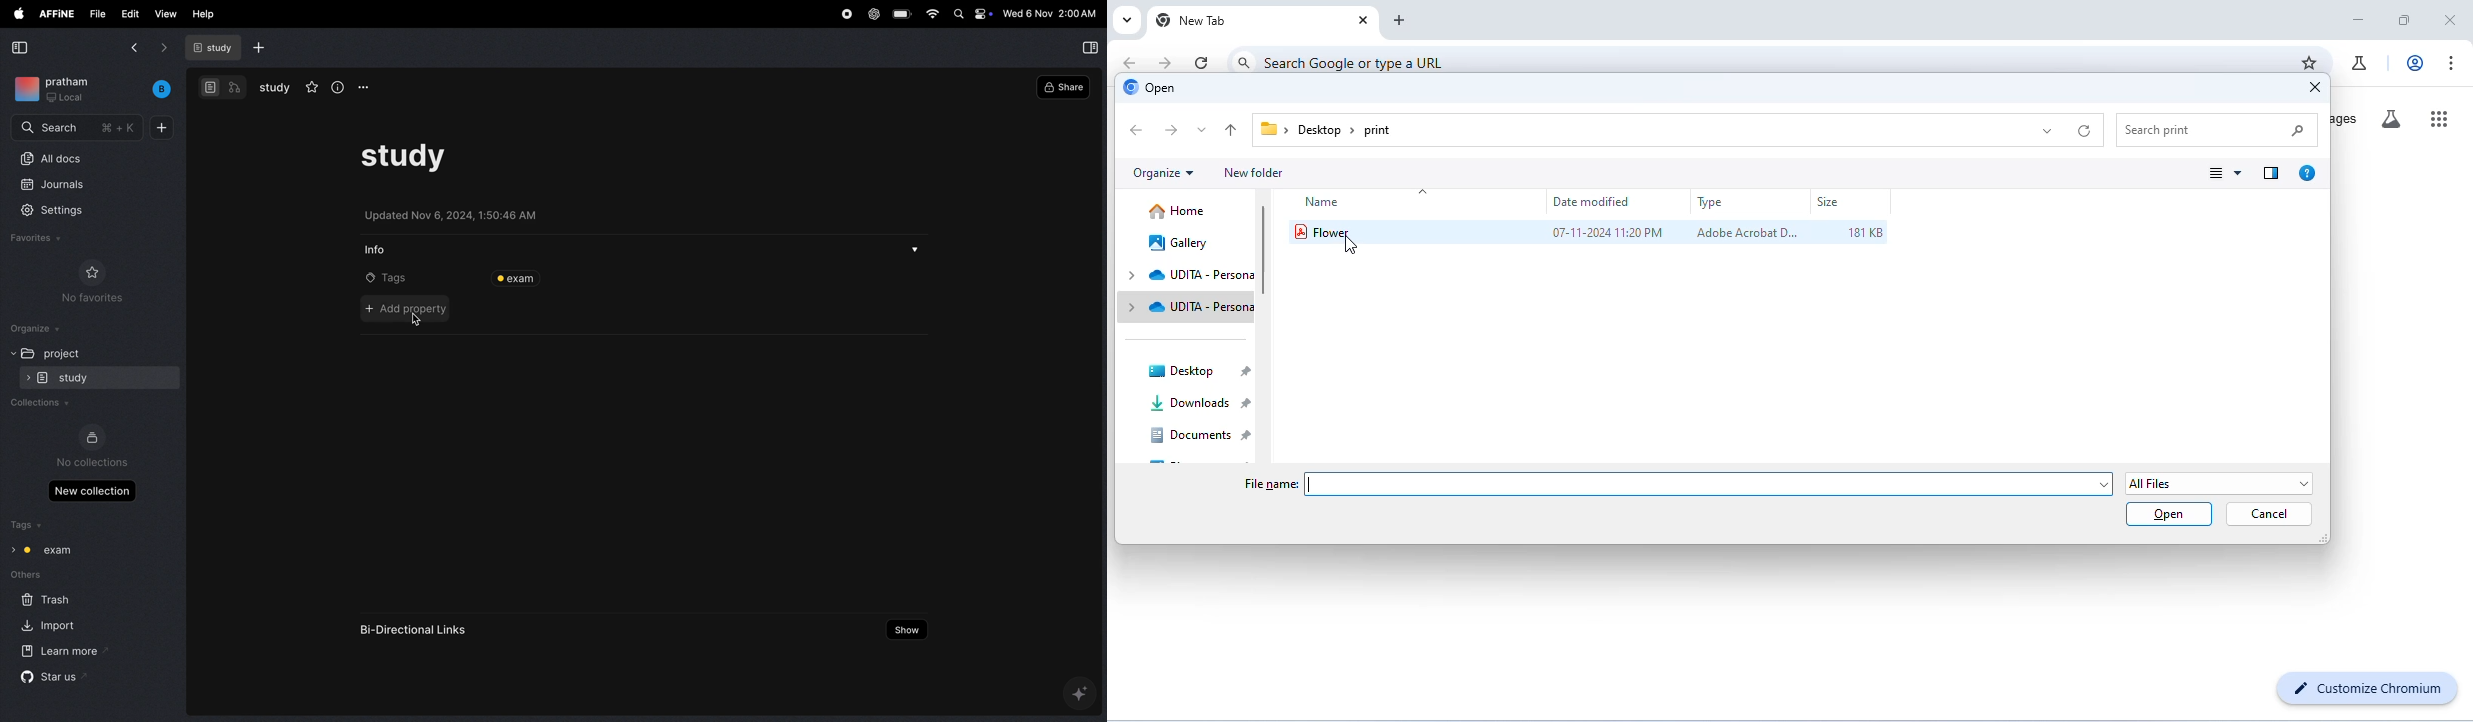 The image size is (2492, 728). I want to click on options, so click(361, 87).